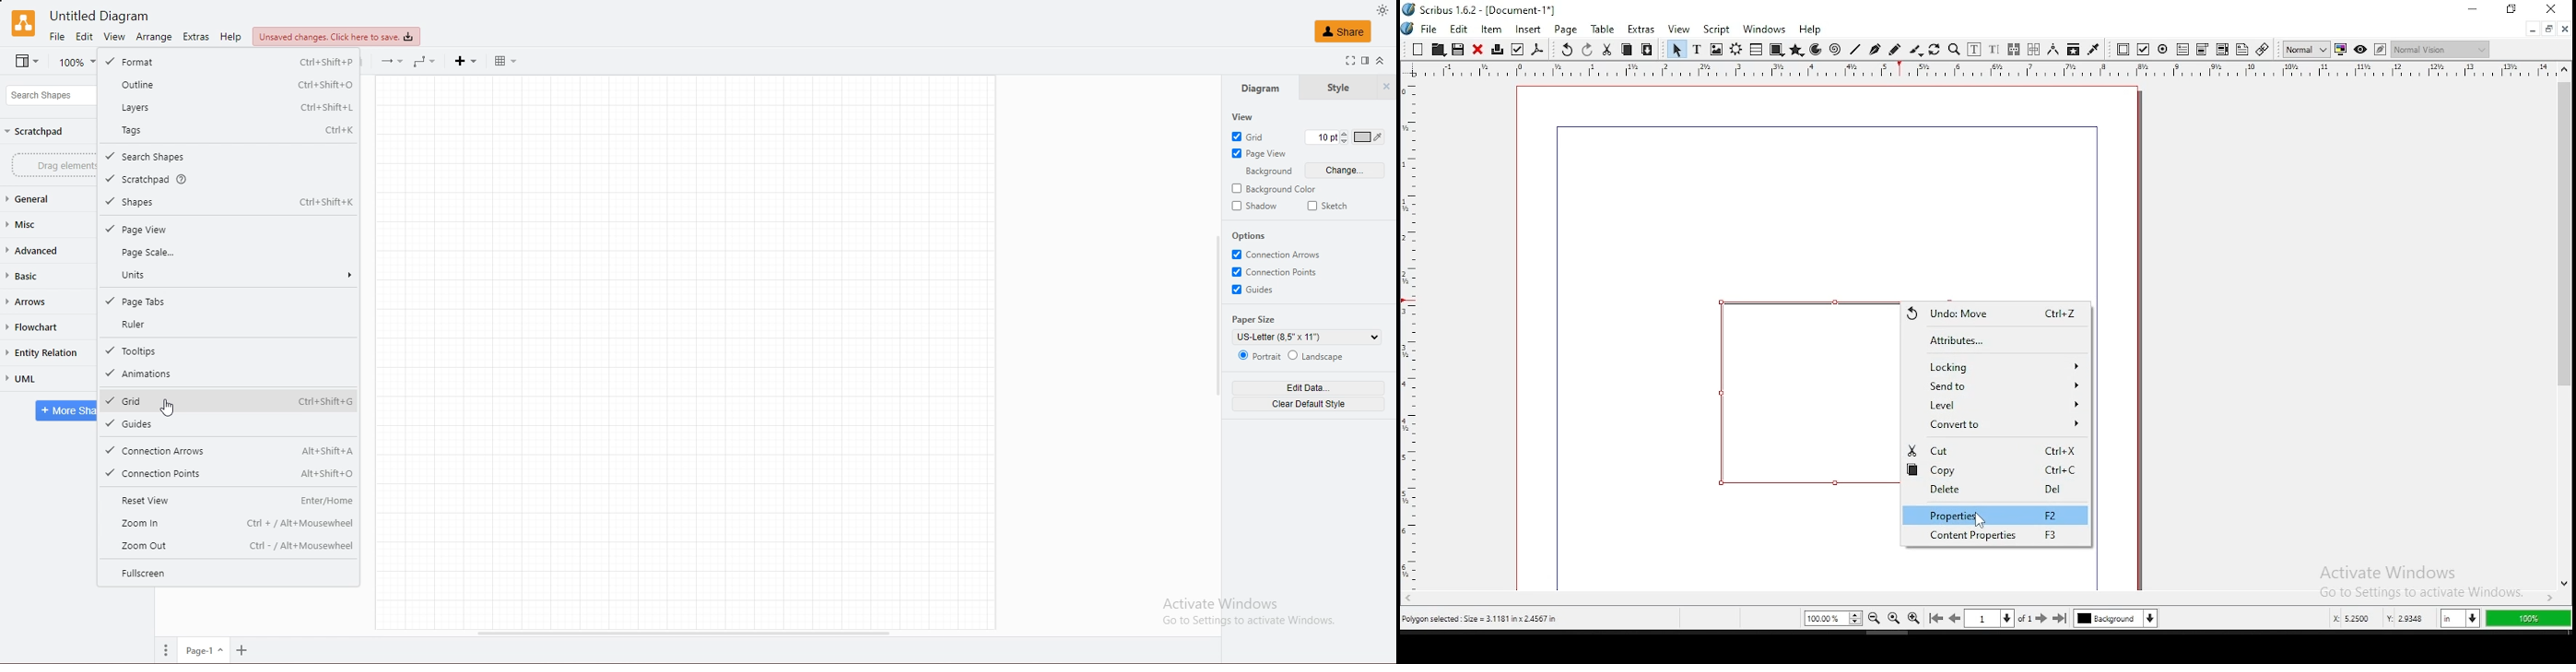 Image resolution: width=2576 pixels, height=672 pixels. What do you see at coordinates (229, 474) in the screenshot?
I see `connection points            Alt+Shift+O` at bounding box center [229, 474].